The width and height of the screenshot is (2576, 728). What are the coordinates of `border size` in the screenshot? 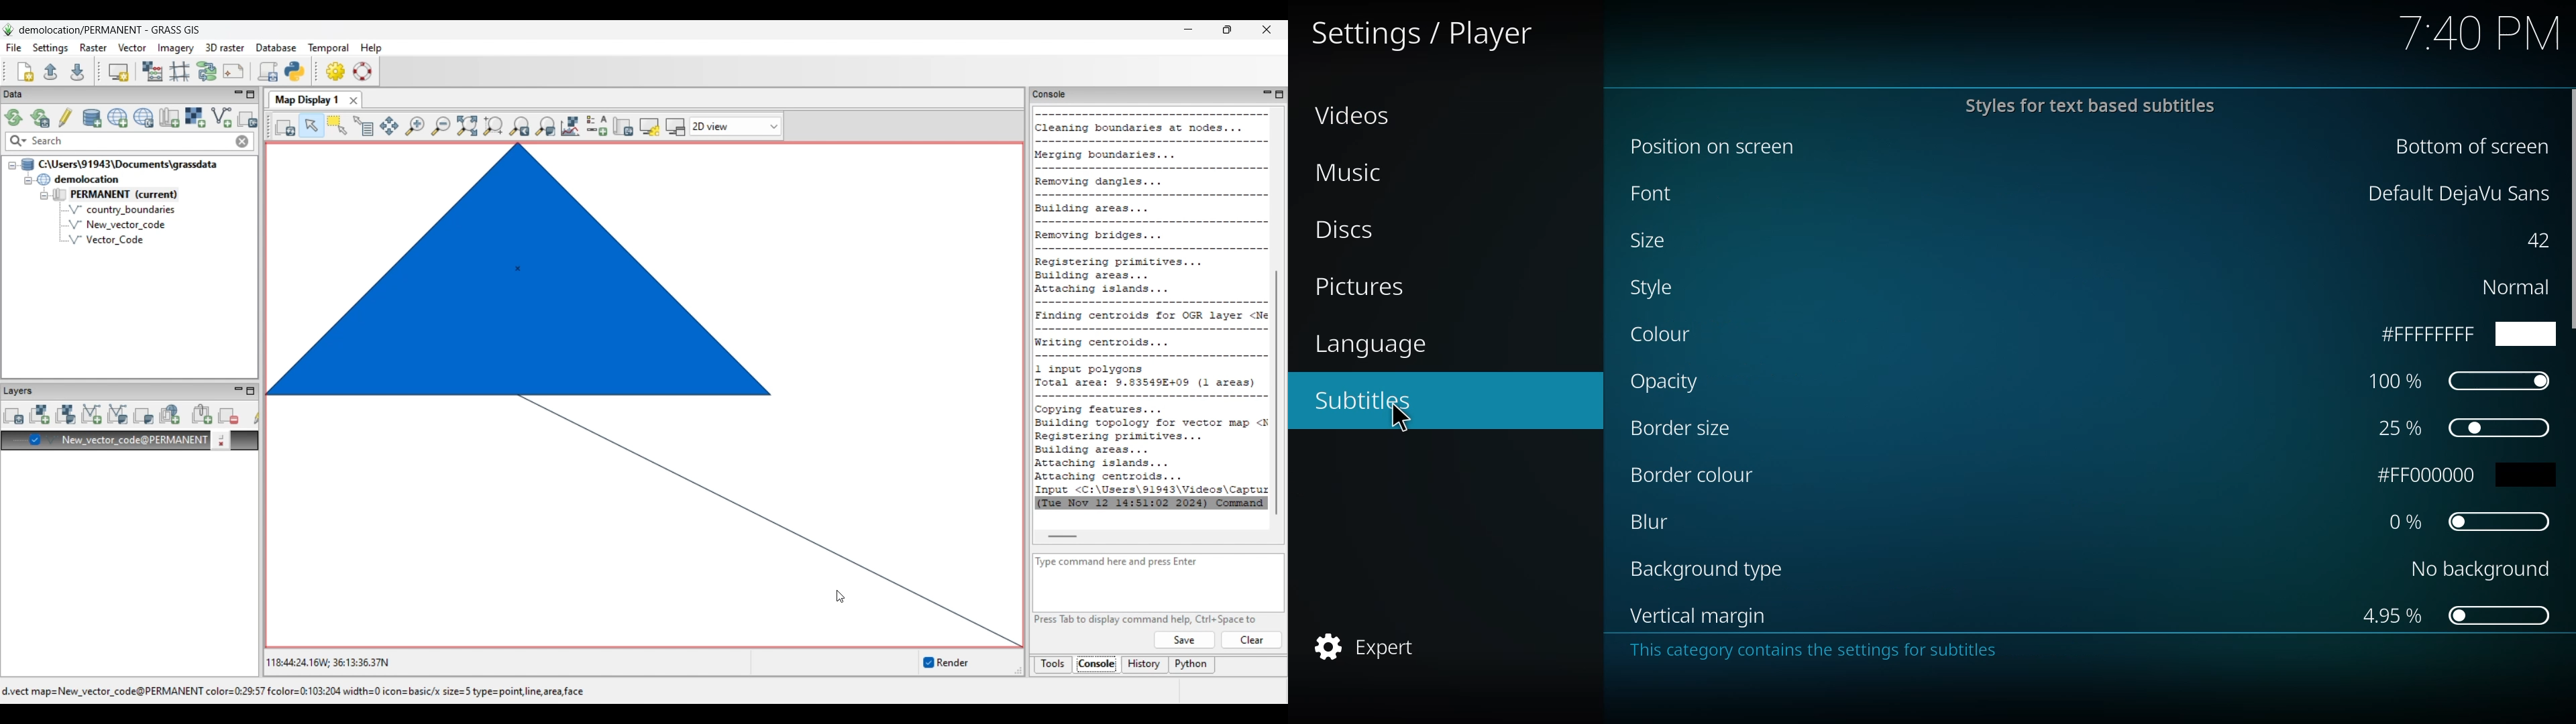 It's located at (1684, 427).